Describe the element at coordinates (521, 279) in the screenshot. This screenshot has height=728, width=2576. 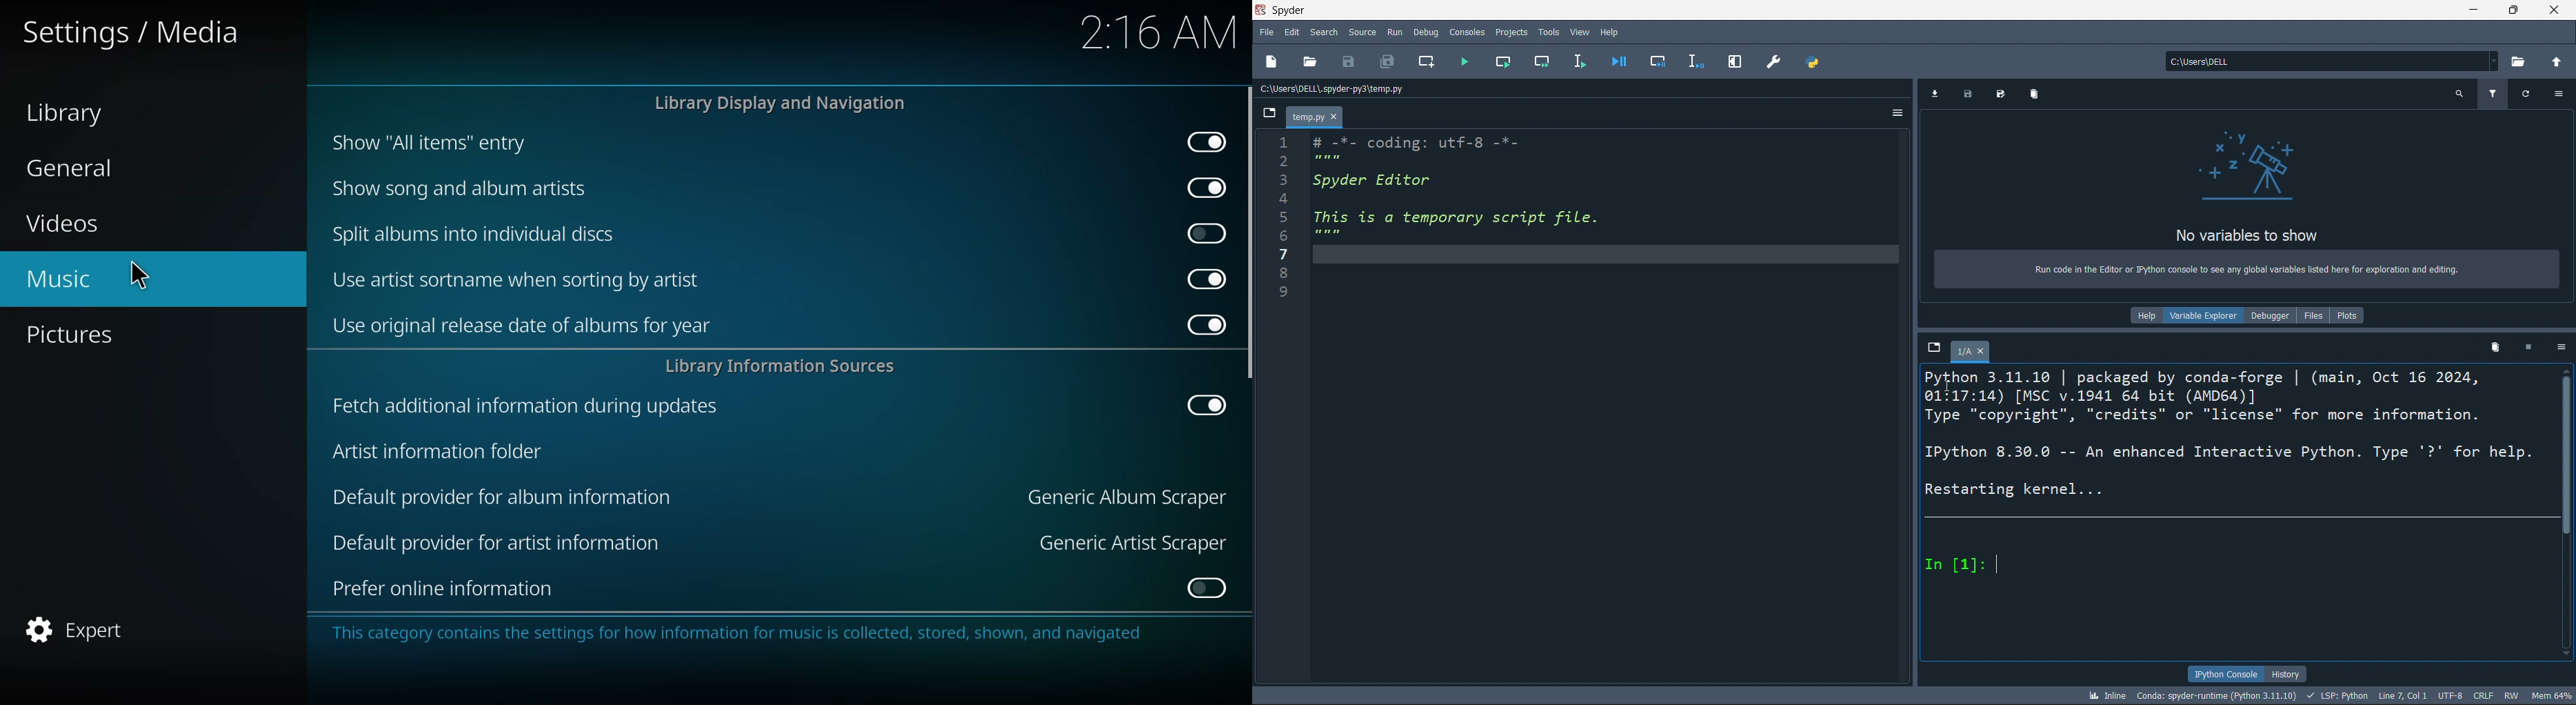
I see `use artist sortname when sorting` at that location.